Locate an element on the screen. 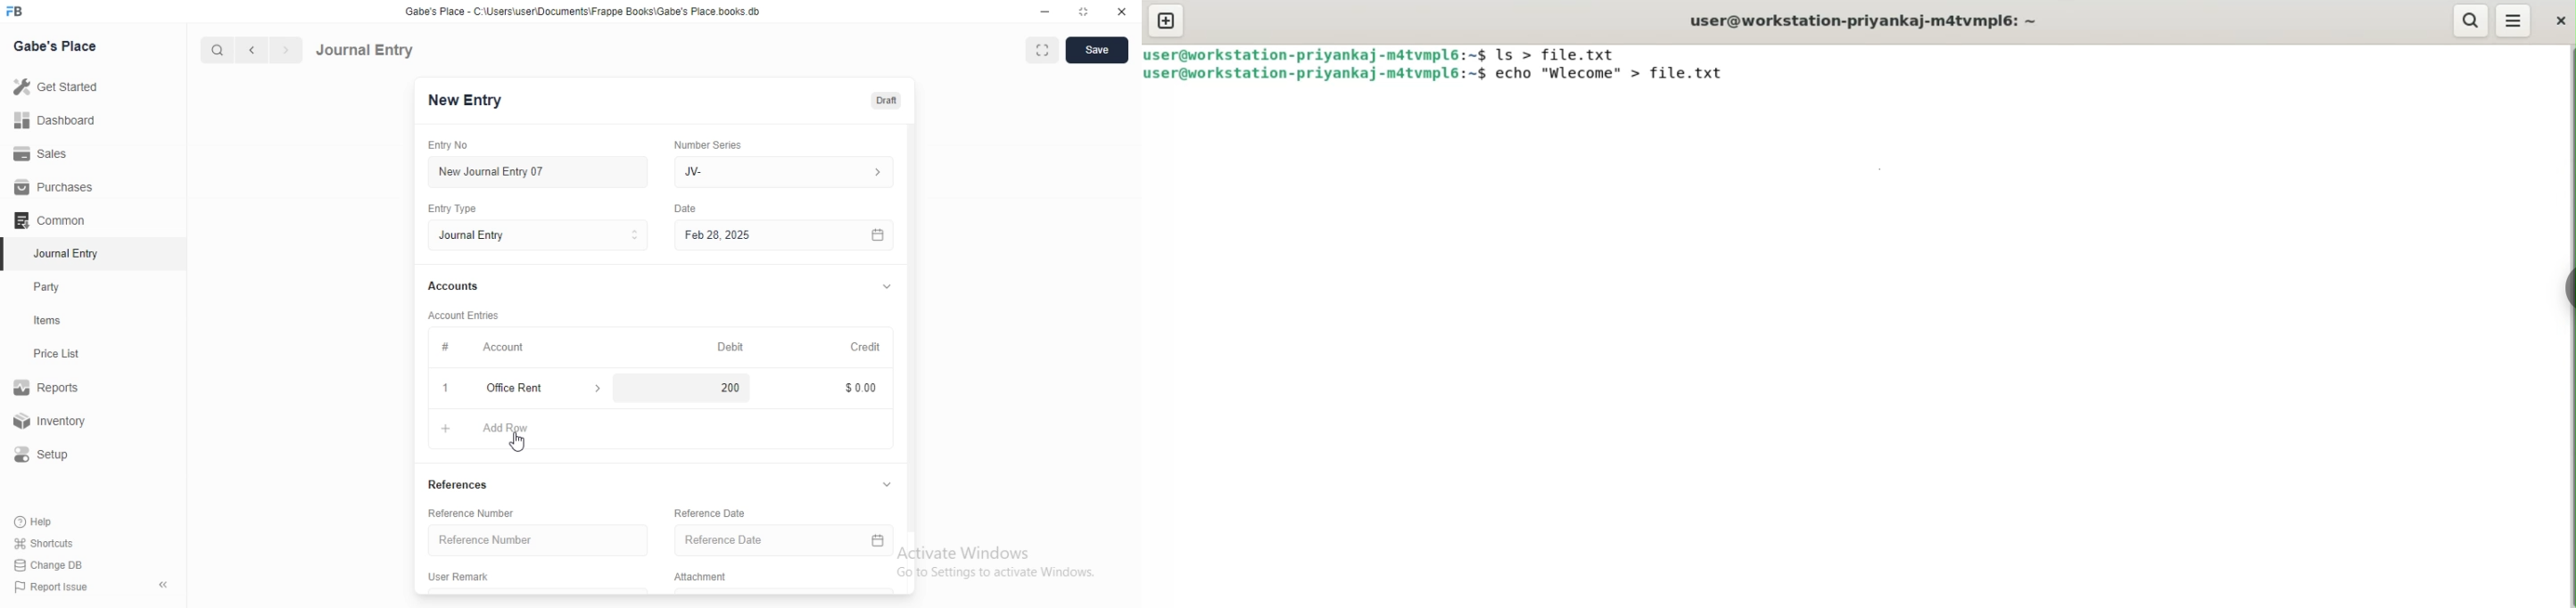 The width and height of the screenshot is (2576, 616). Draft is located at coordinates (886, 101).